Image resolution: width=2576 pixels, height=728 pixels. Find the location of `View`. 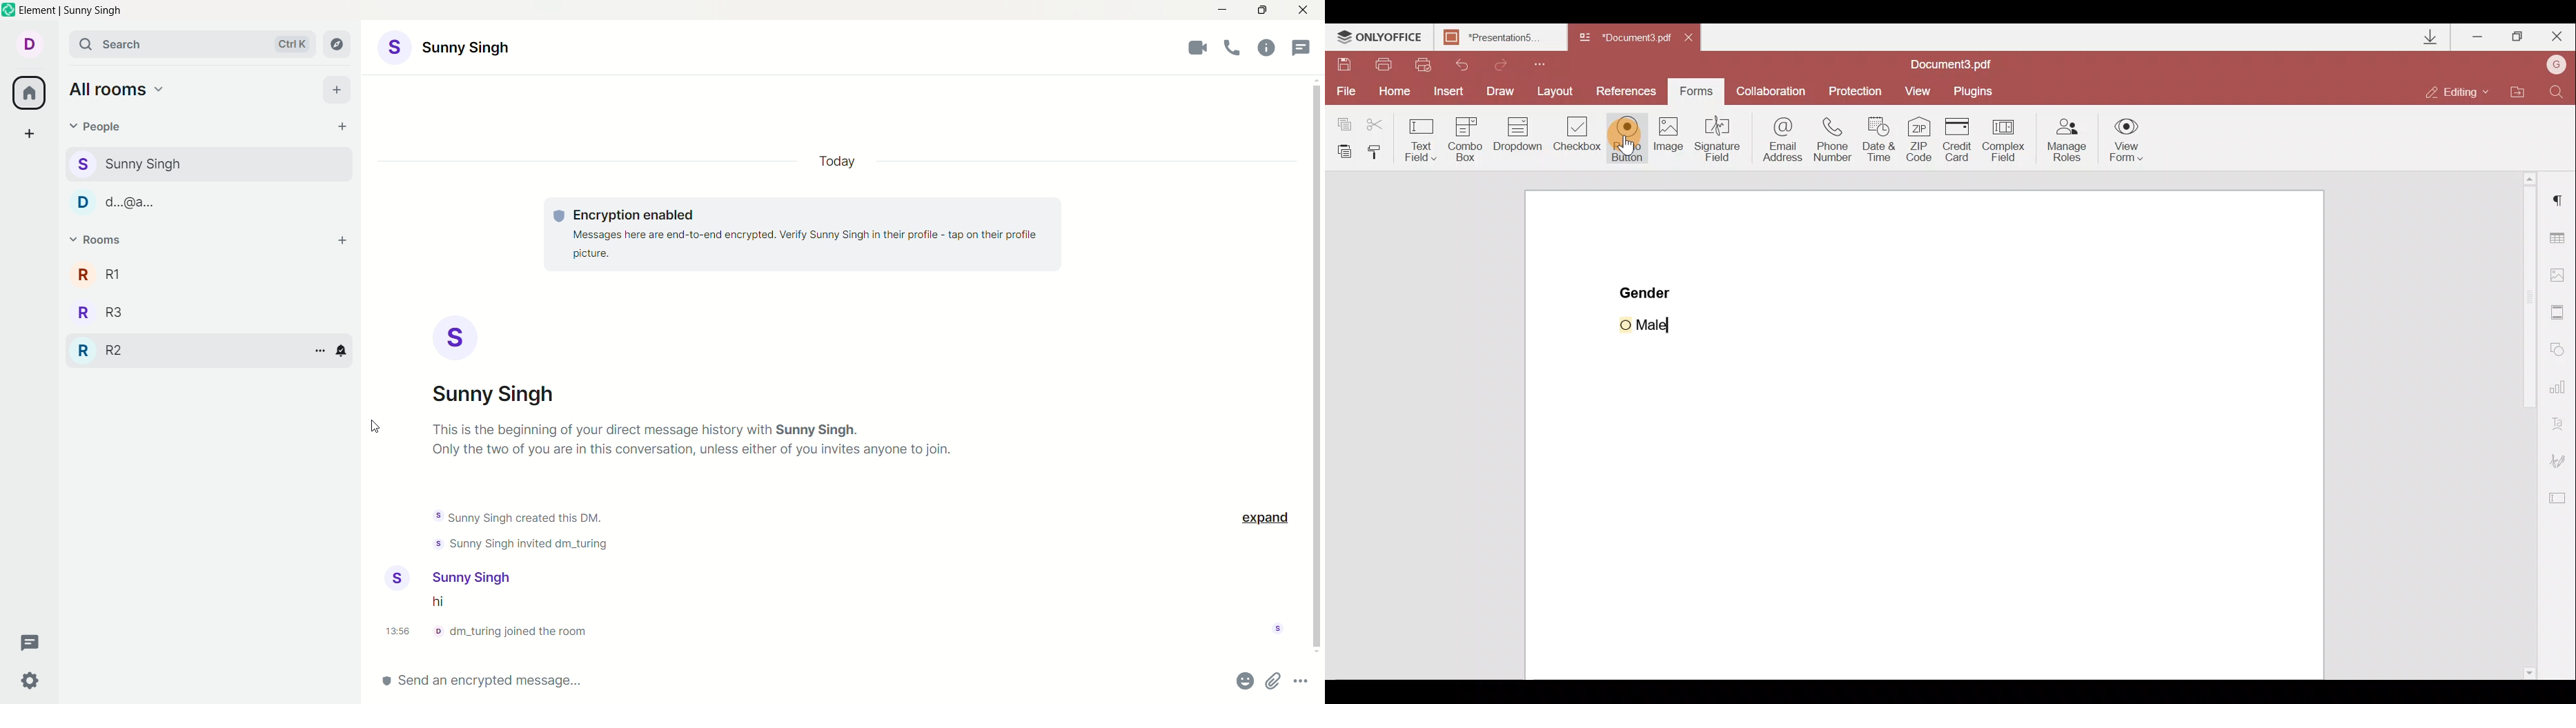

View is located at coordinates (1924, 89).